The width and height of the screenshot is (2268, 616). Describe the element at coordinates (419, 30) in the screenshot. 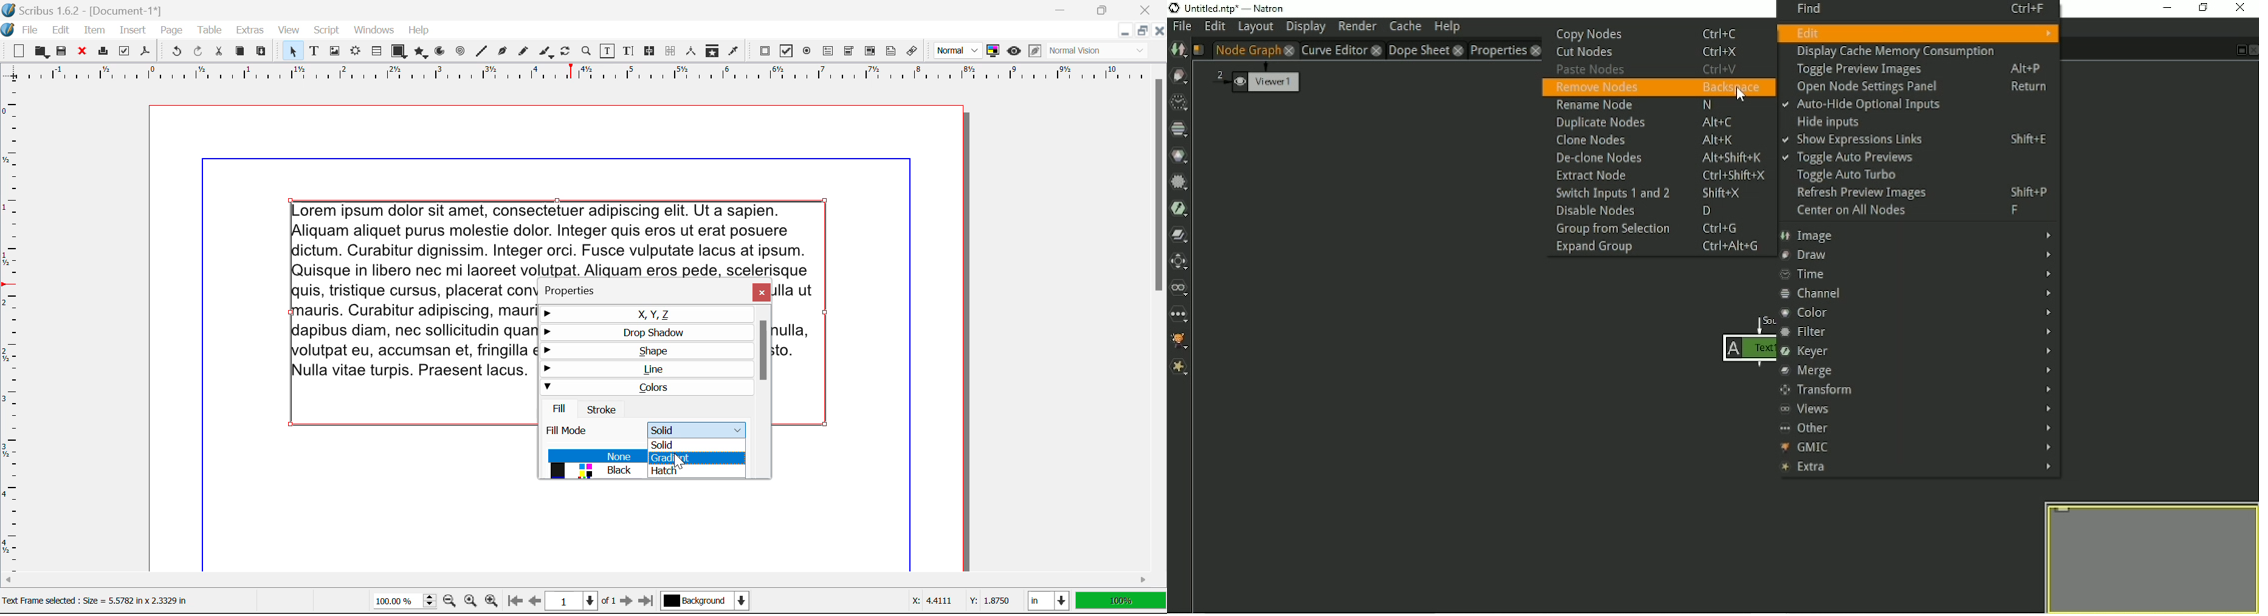

I see `Help` at that location.